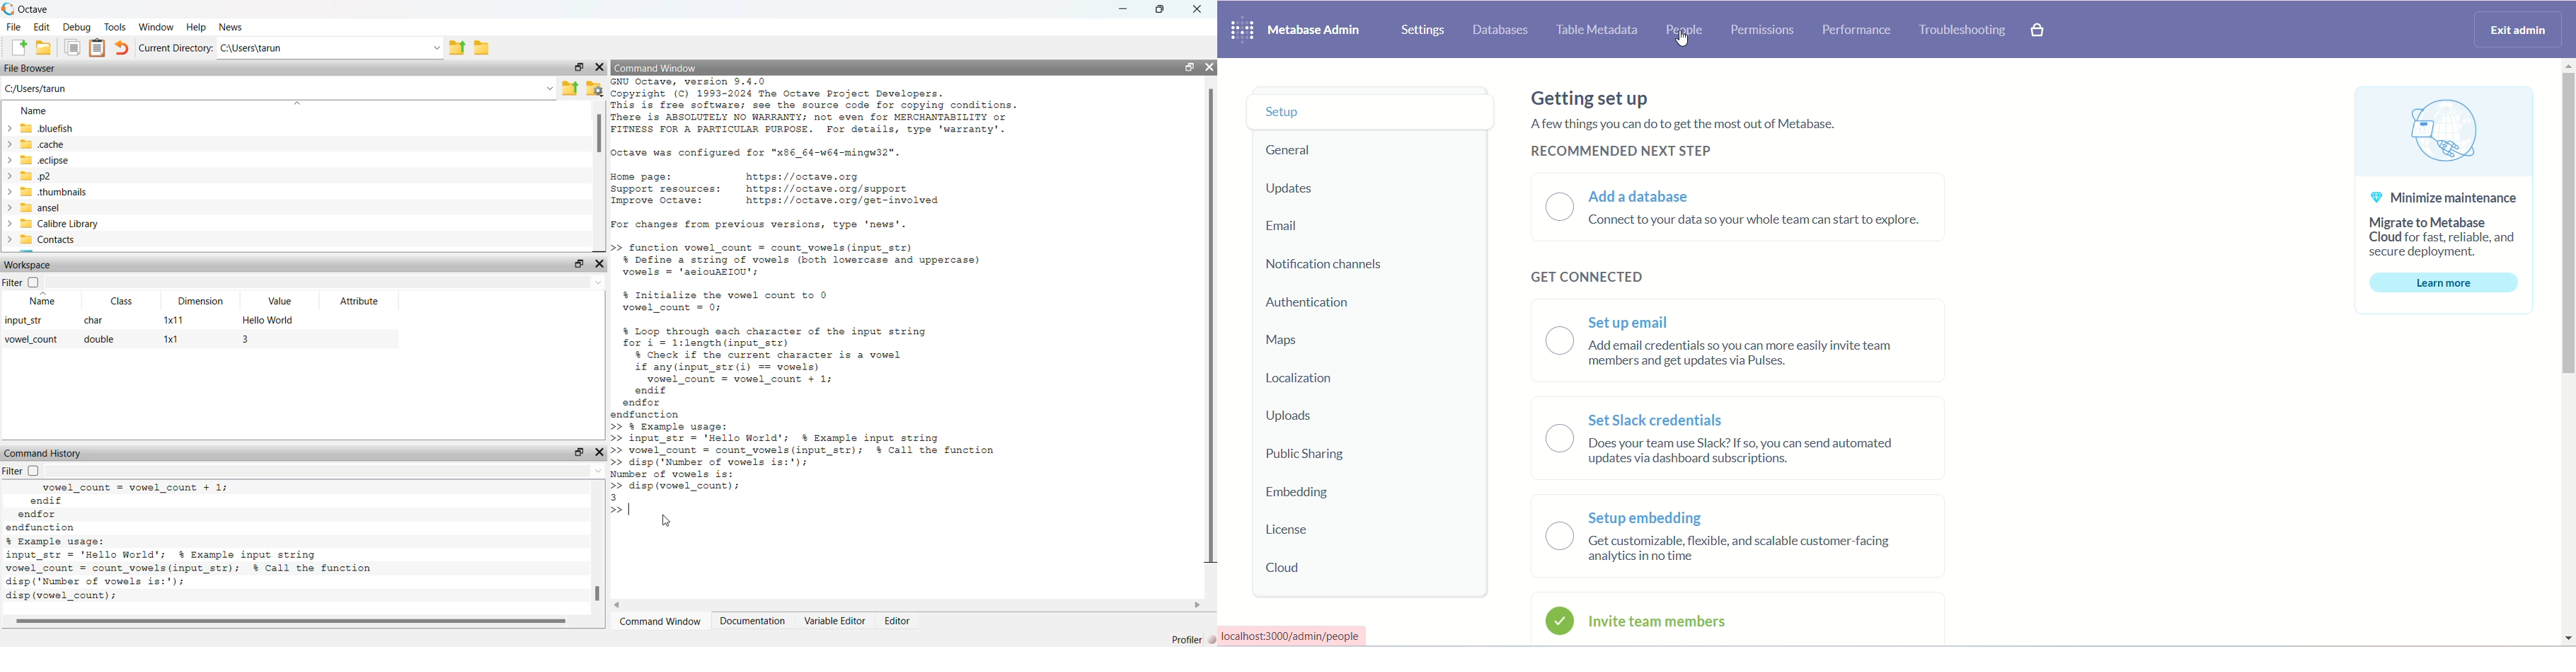 This screenshot has height=672, width=2576. I want to click on Octave logo, so click(8, 9).